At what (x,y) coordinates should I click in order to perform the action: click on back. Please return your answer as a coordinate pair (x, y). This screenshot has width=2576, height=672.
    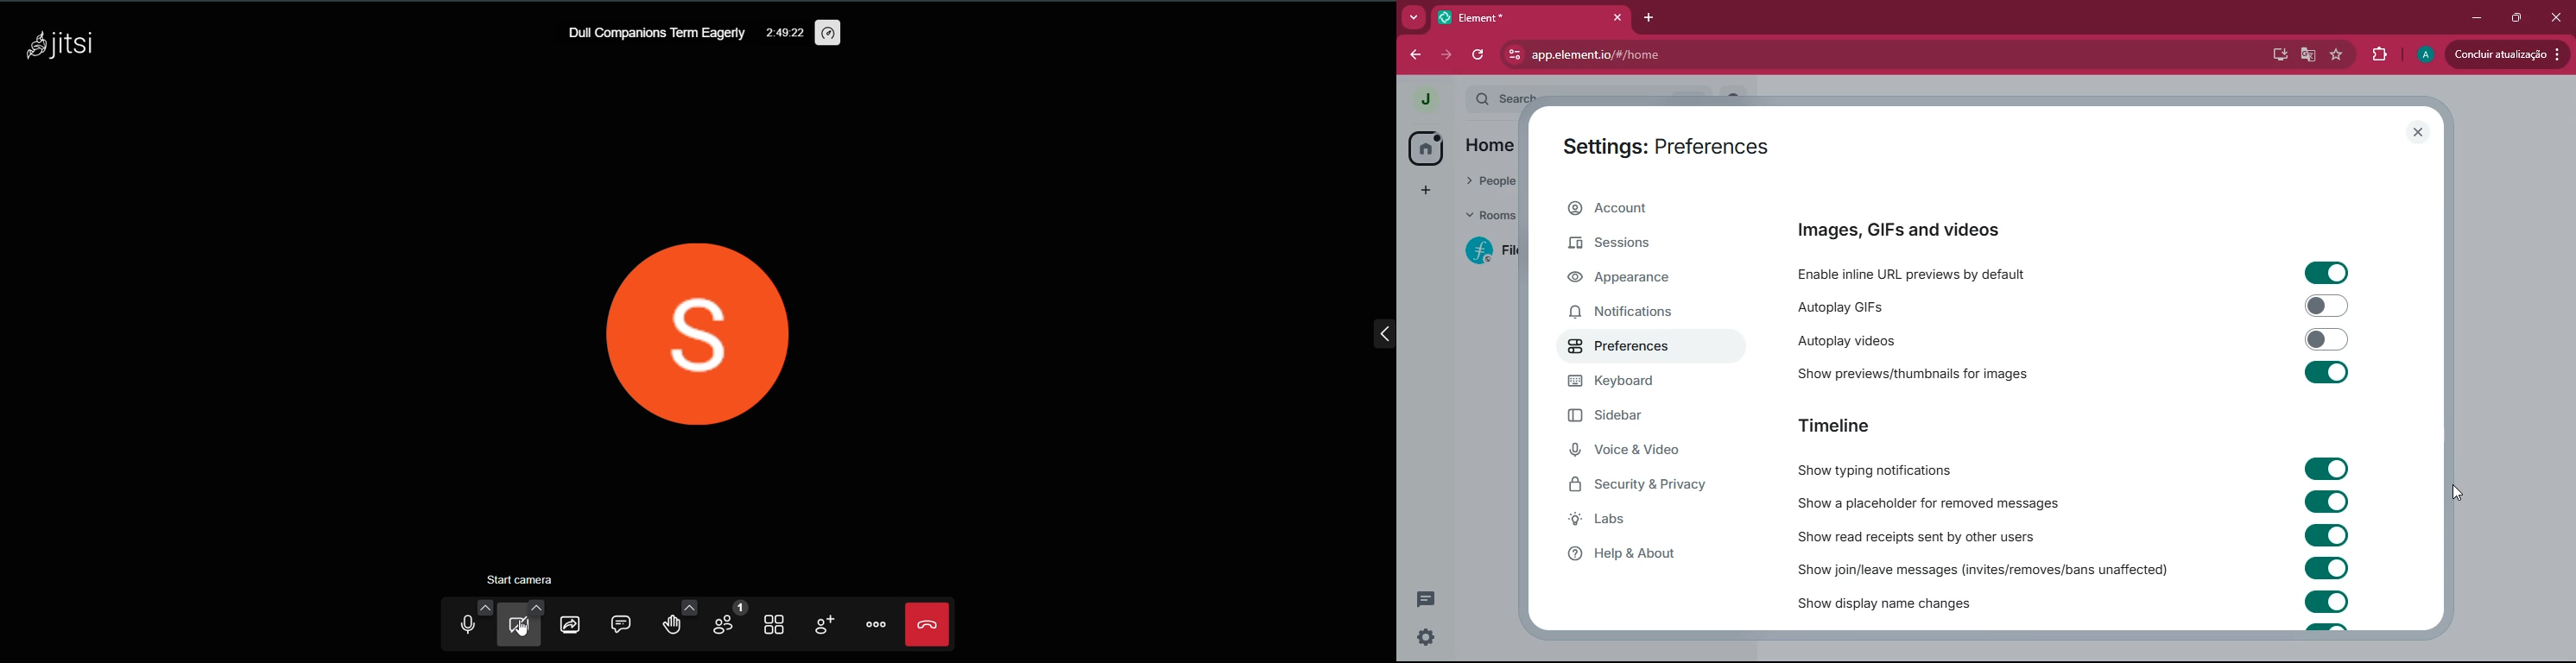
    Looking at the image, I should click on (1417, 55).